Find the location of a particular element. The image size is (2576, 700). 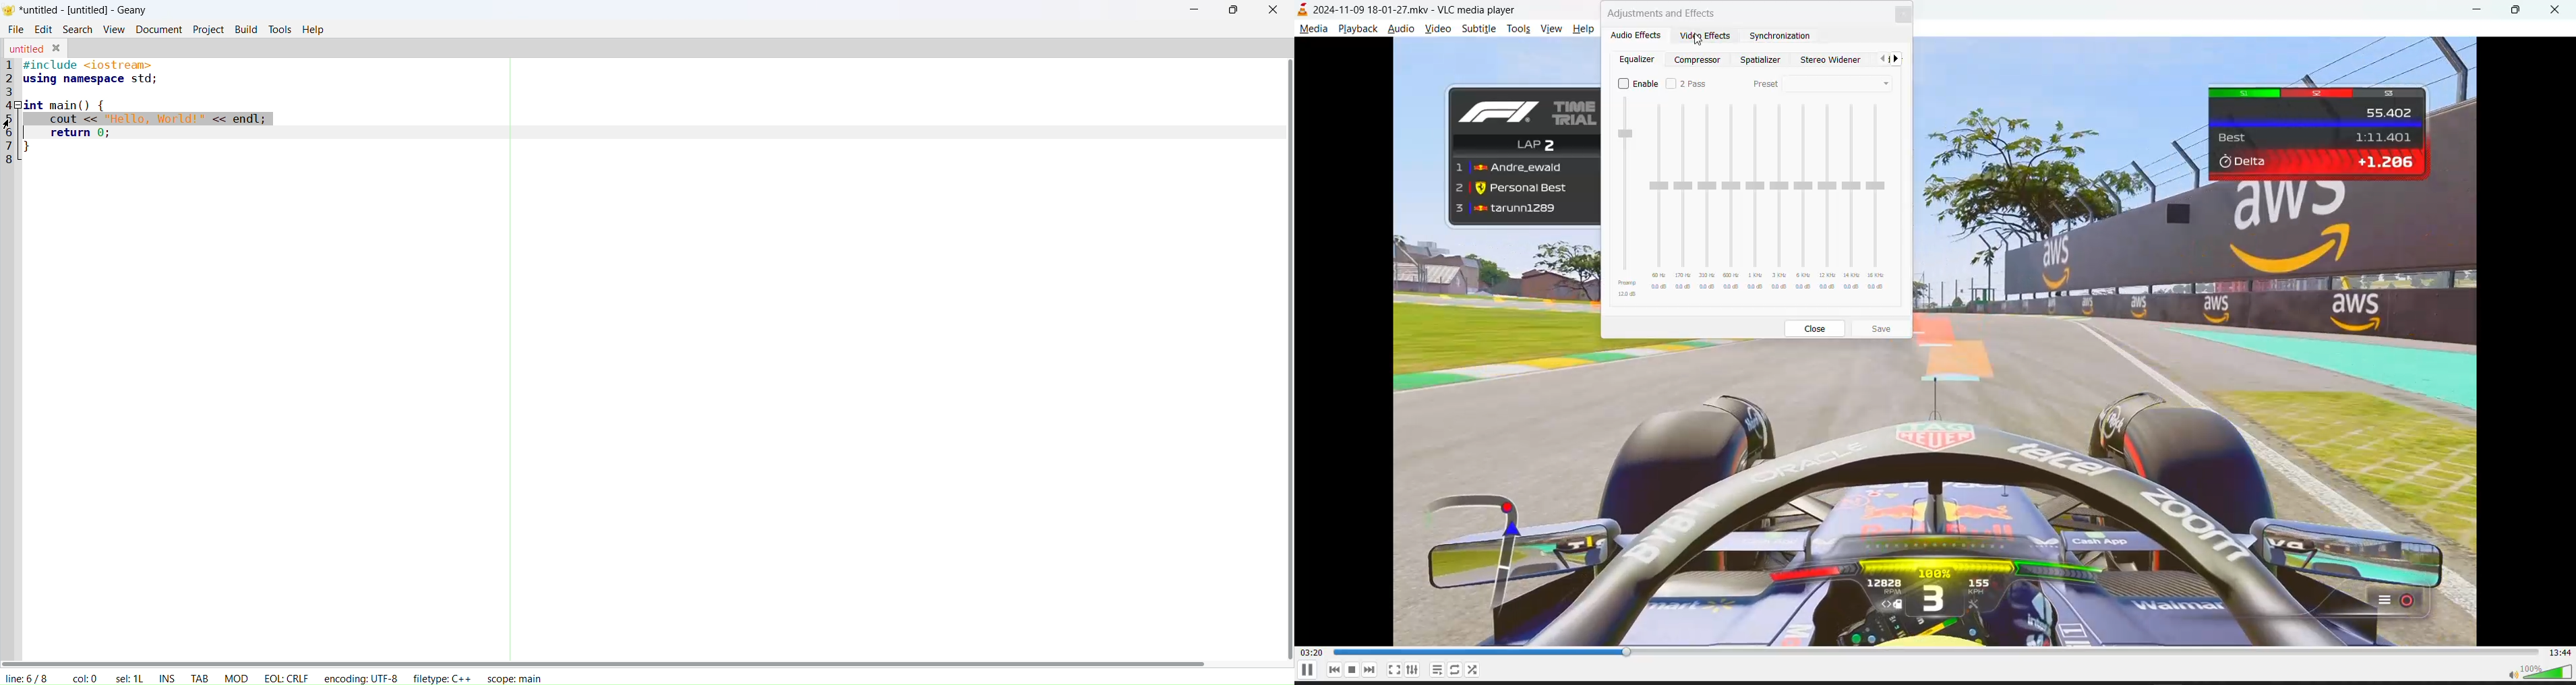

fullscreen is located at coordinates (1394, 670).